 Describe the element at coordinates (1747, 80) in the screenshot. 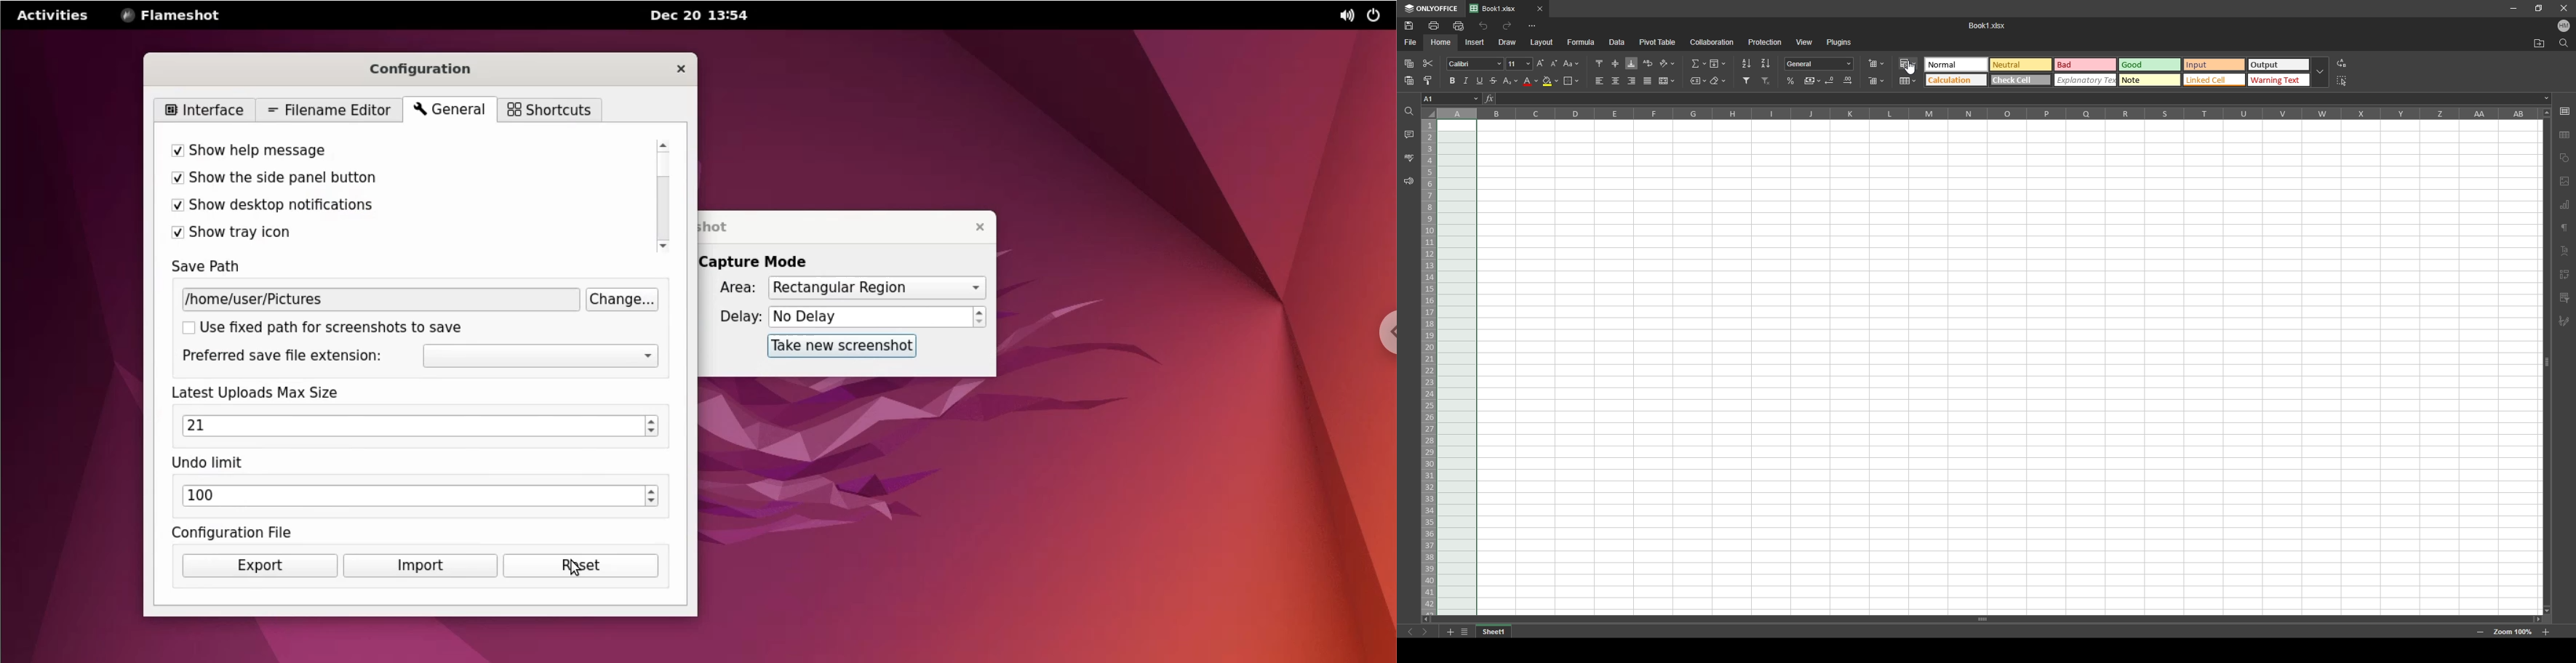

I see `filter` at that location.